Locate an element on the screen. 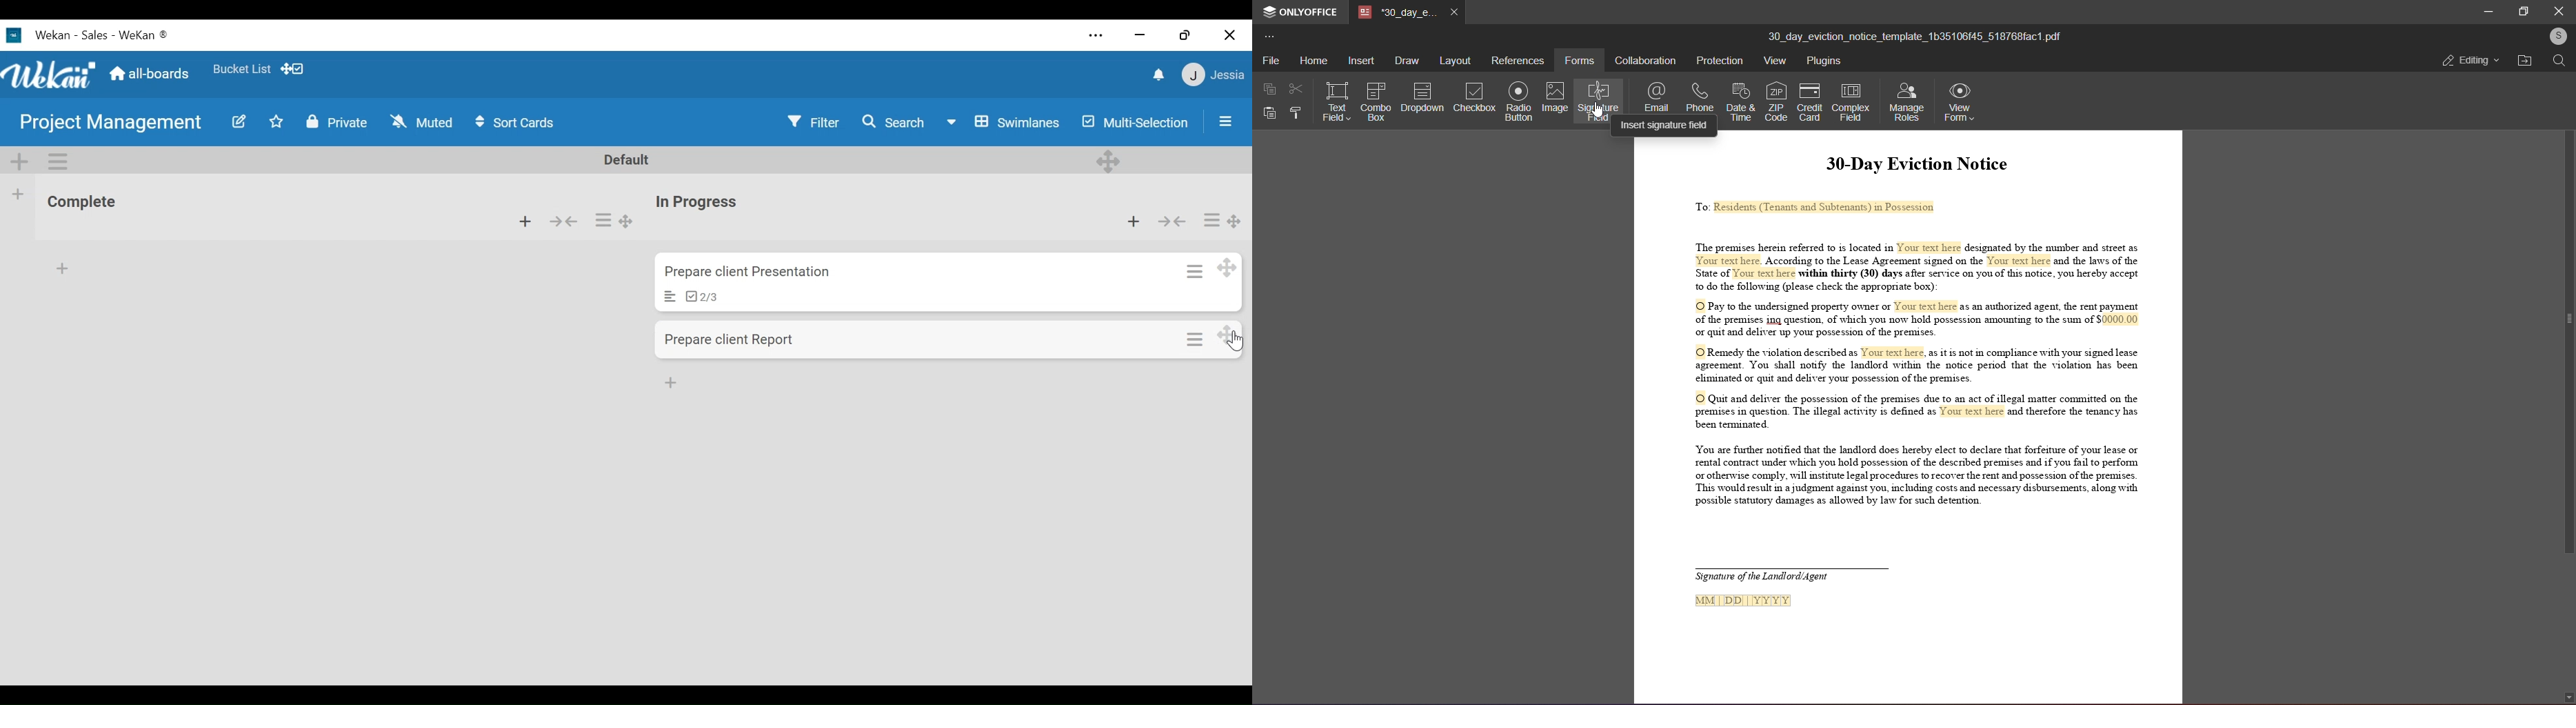 The image size is (2576, 728). Prepare client report is located at coordinates (734, 340).